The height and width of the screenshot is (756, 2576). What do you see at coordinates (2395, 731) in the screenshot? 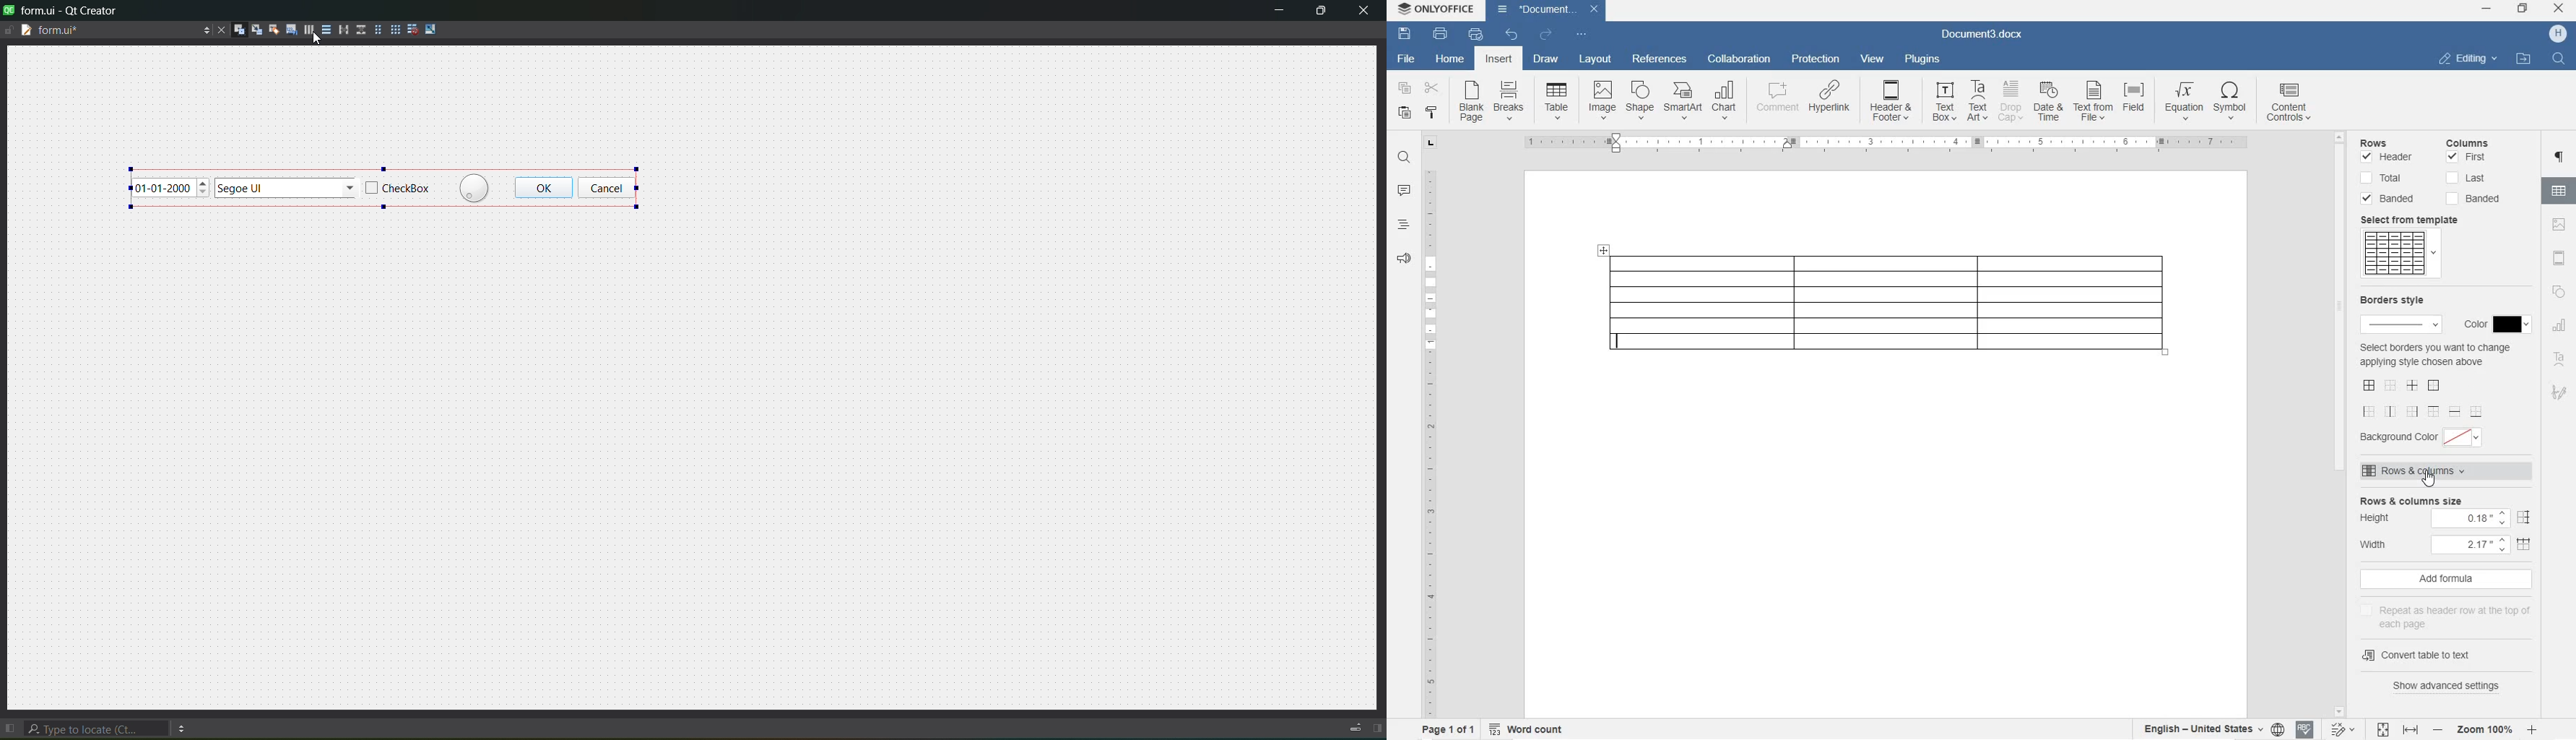
I see `FIT TO PAGE OR WIDTH` at bounding box center [2395, 731].